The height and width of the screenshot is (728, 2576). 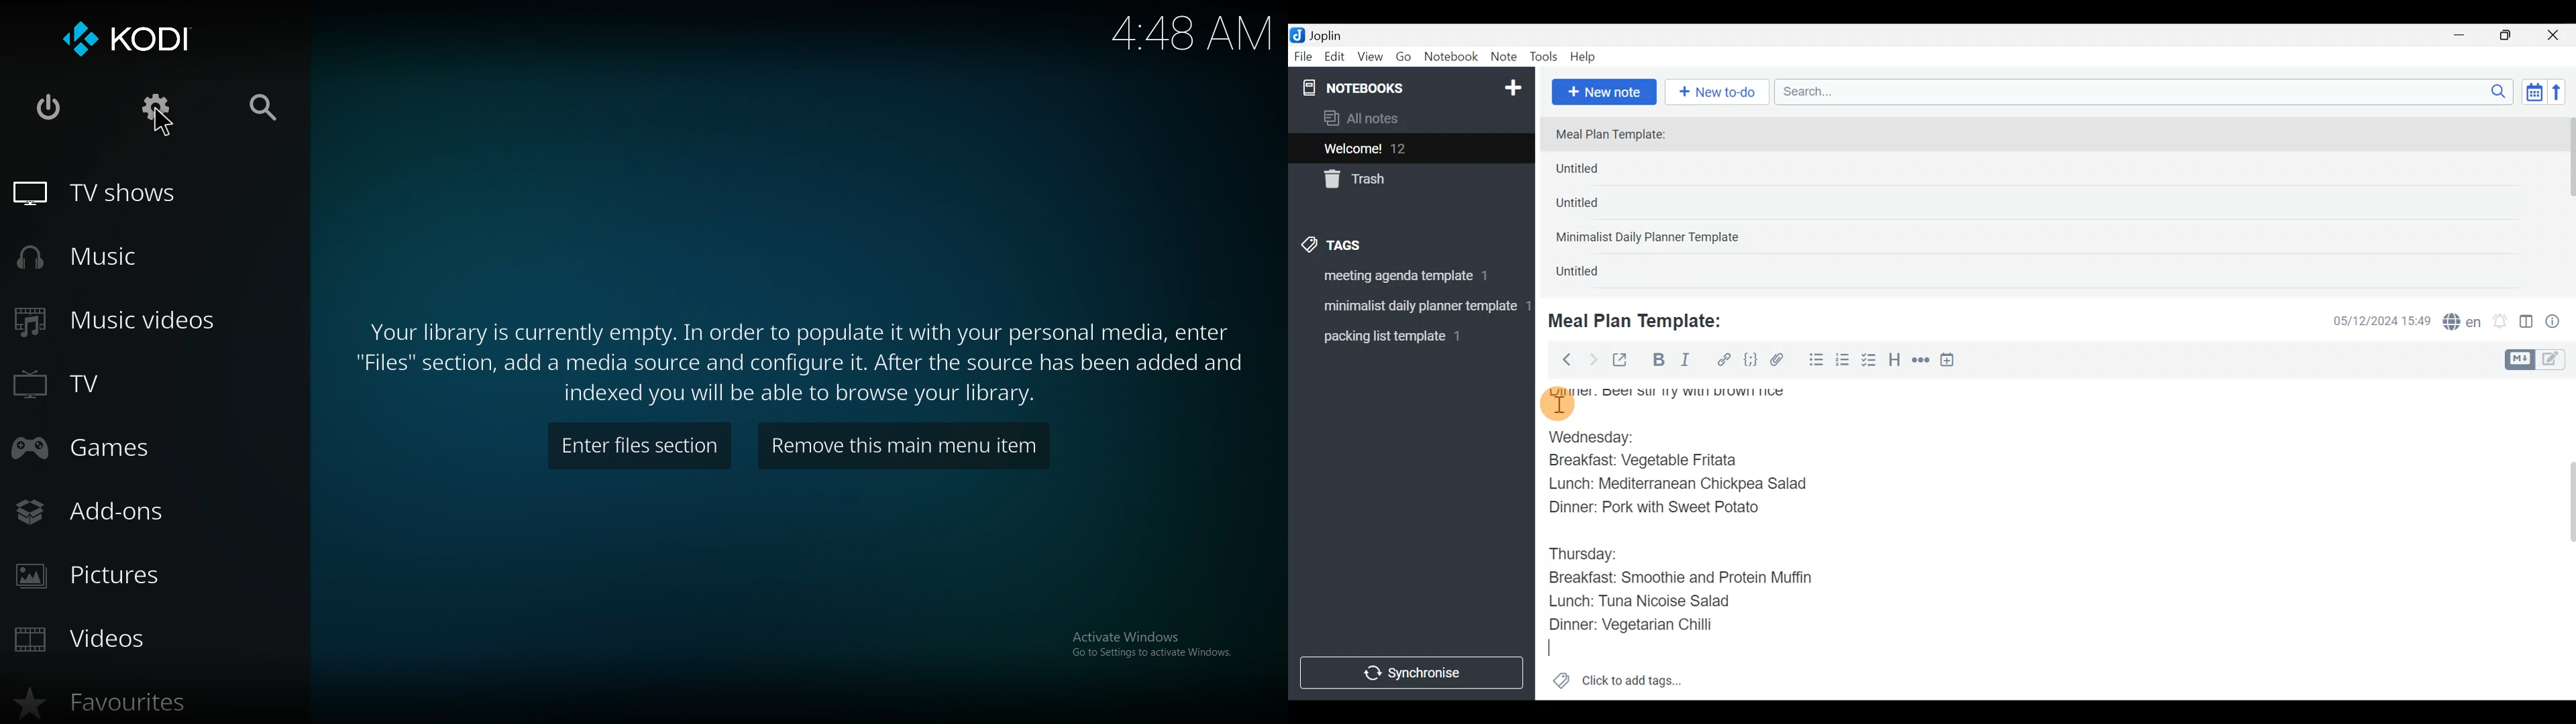 I want to click on Maximize, so click(x=2514, y=36).